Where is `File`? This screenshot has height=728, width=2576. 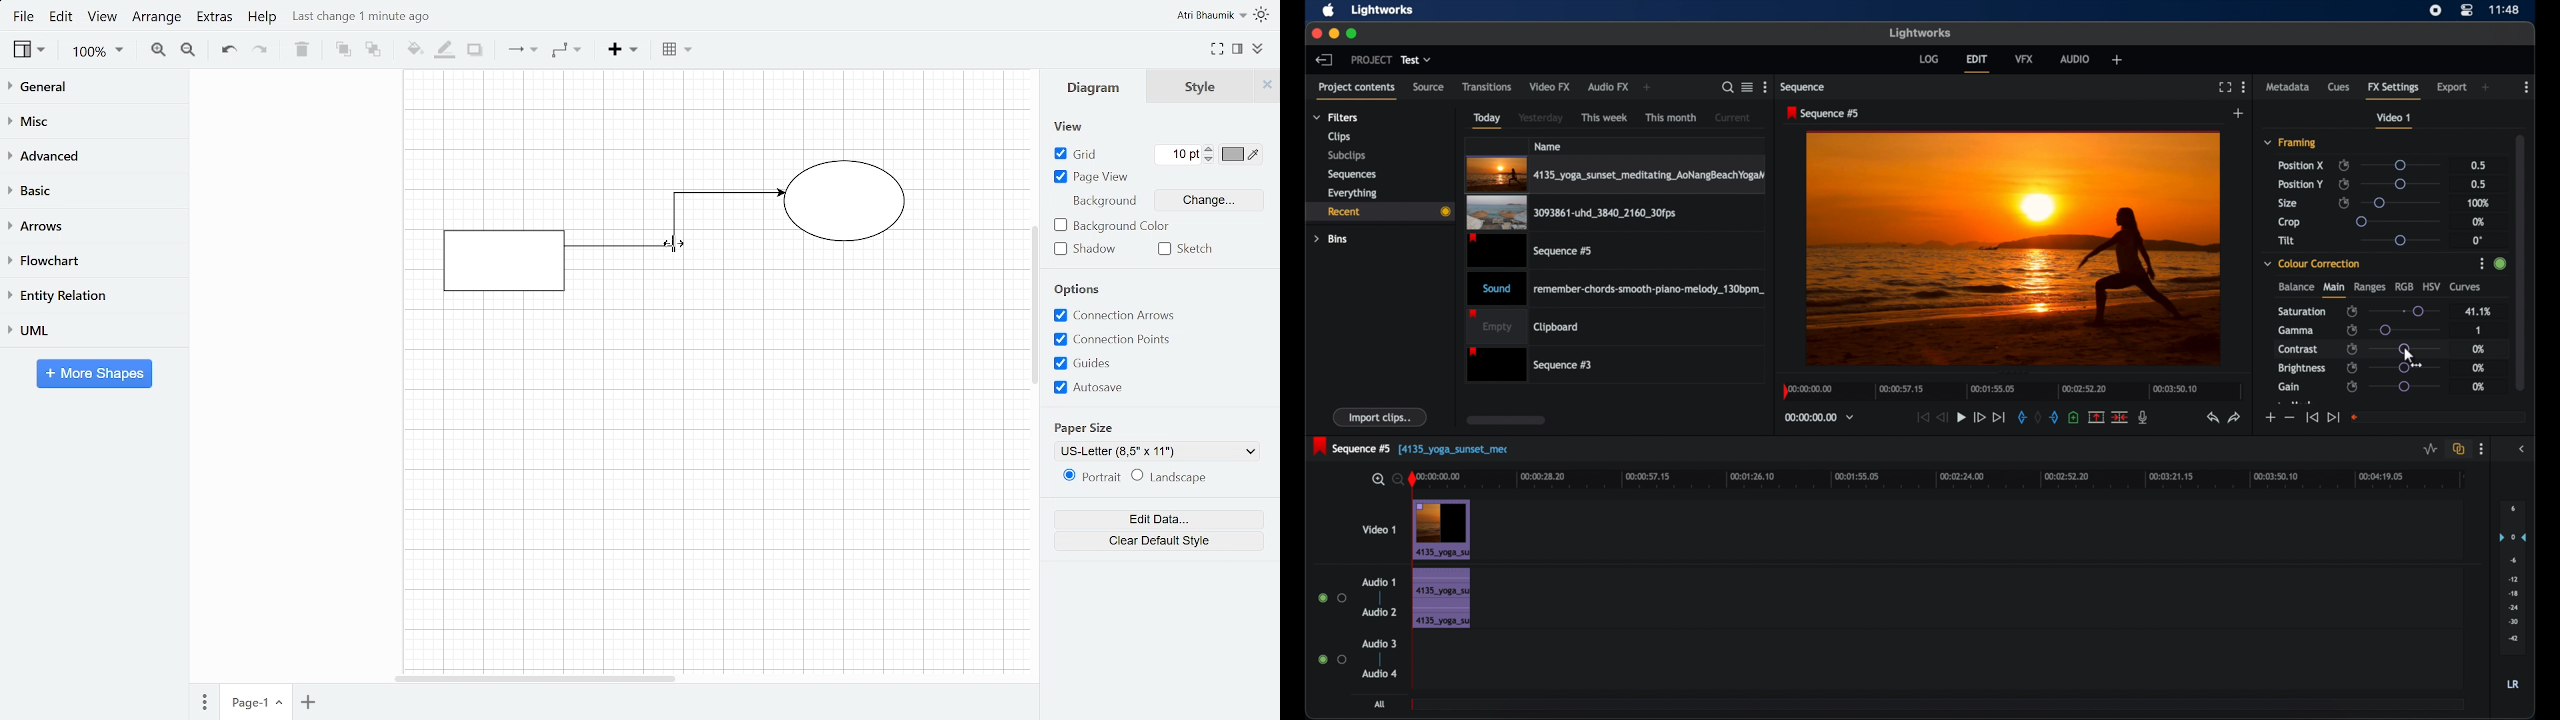
File is located at coordinates (22, 17).